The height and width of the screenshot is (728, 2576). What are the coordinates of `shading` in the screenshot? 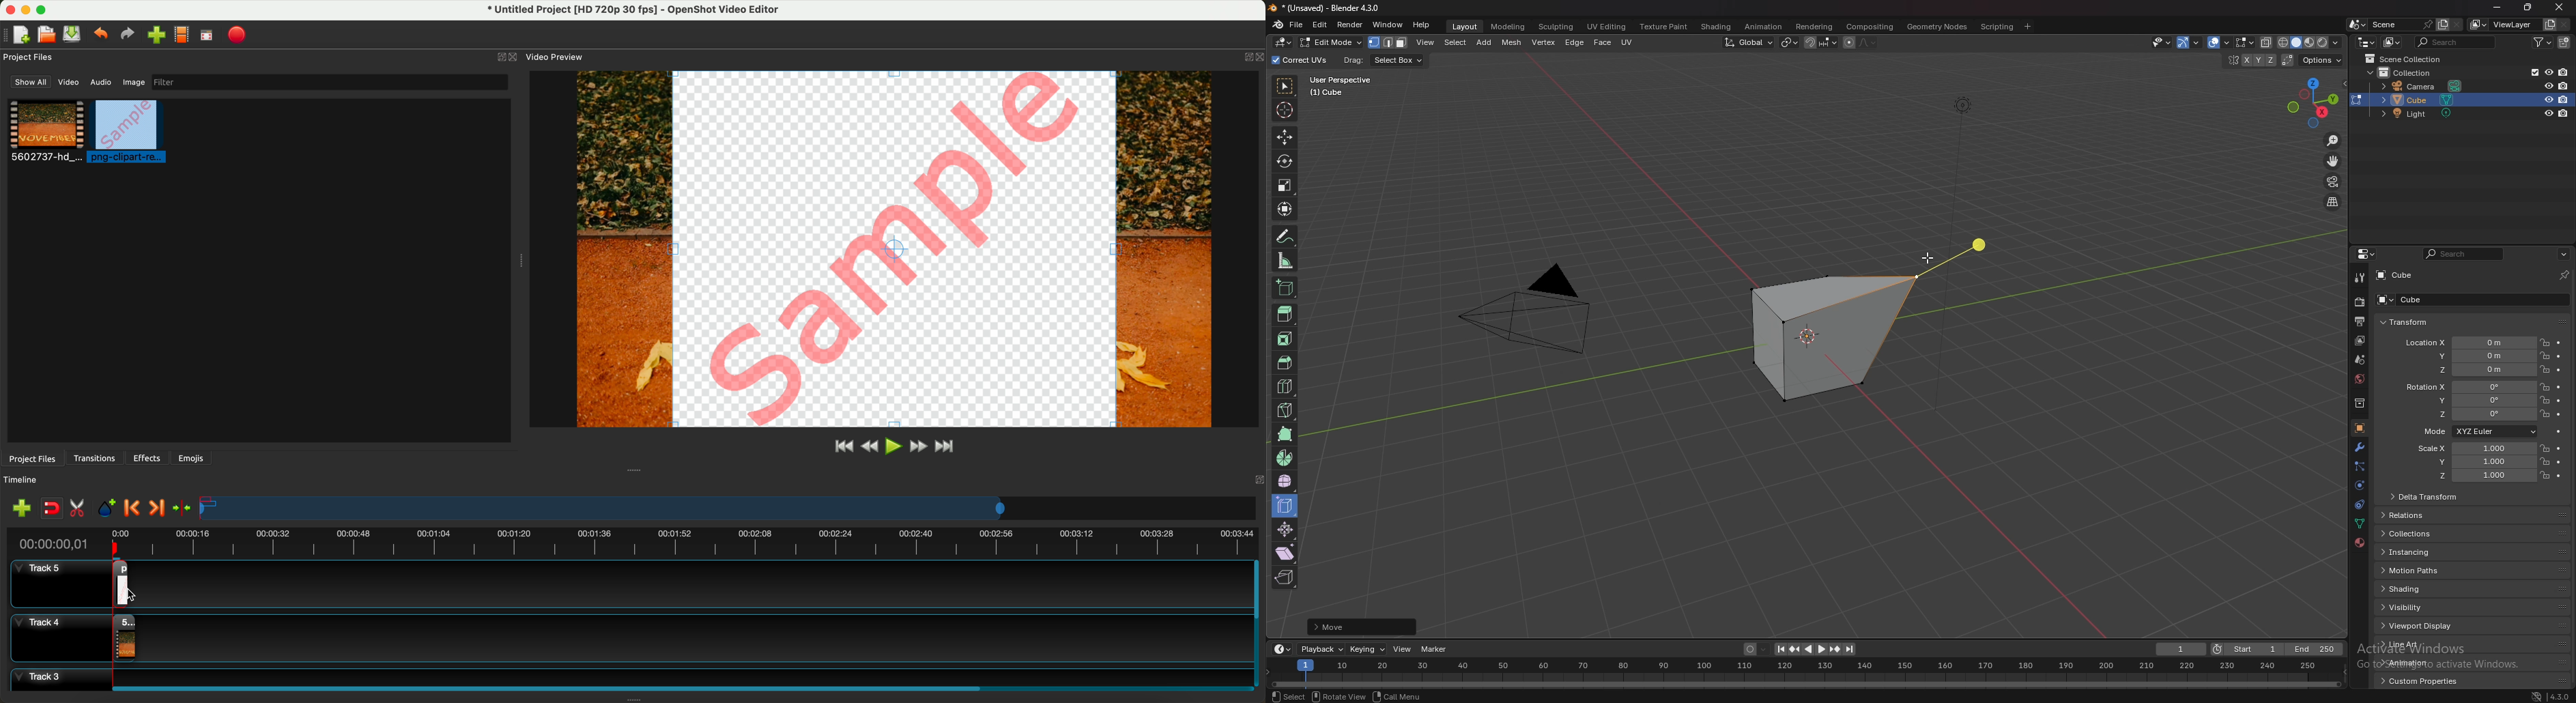 It's located at (1717, 26).